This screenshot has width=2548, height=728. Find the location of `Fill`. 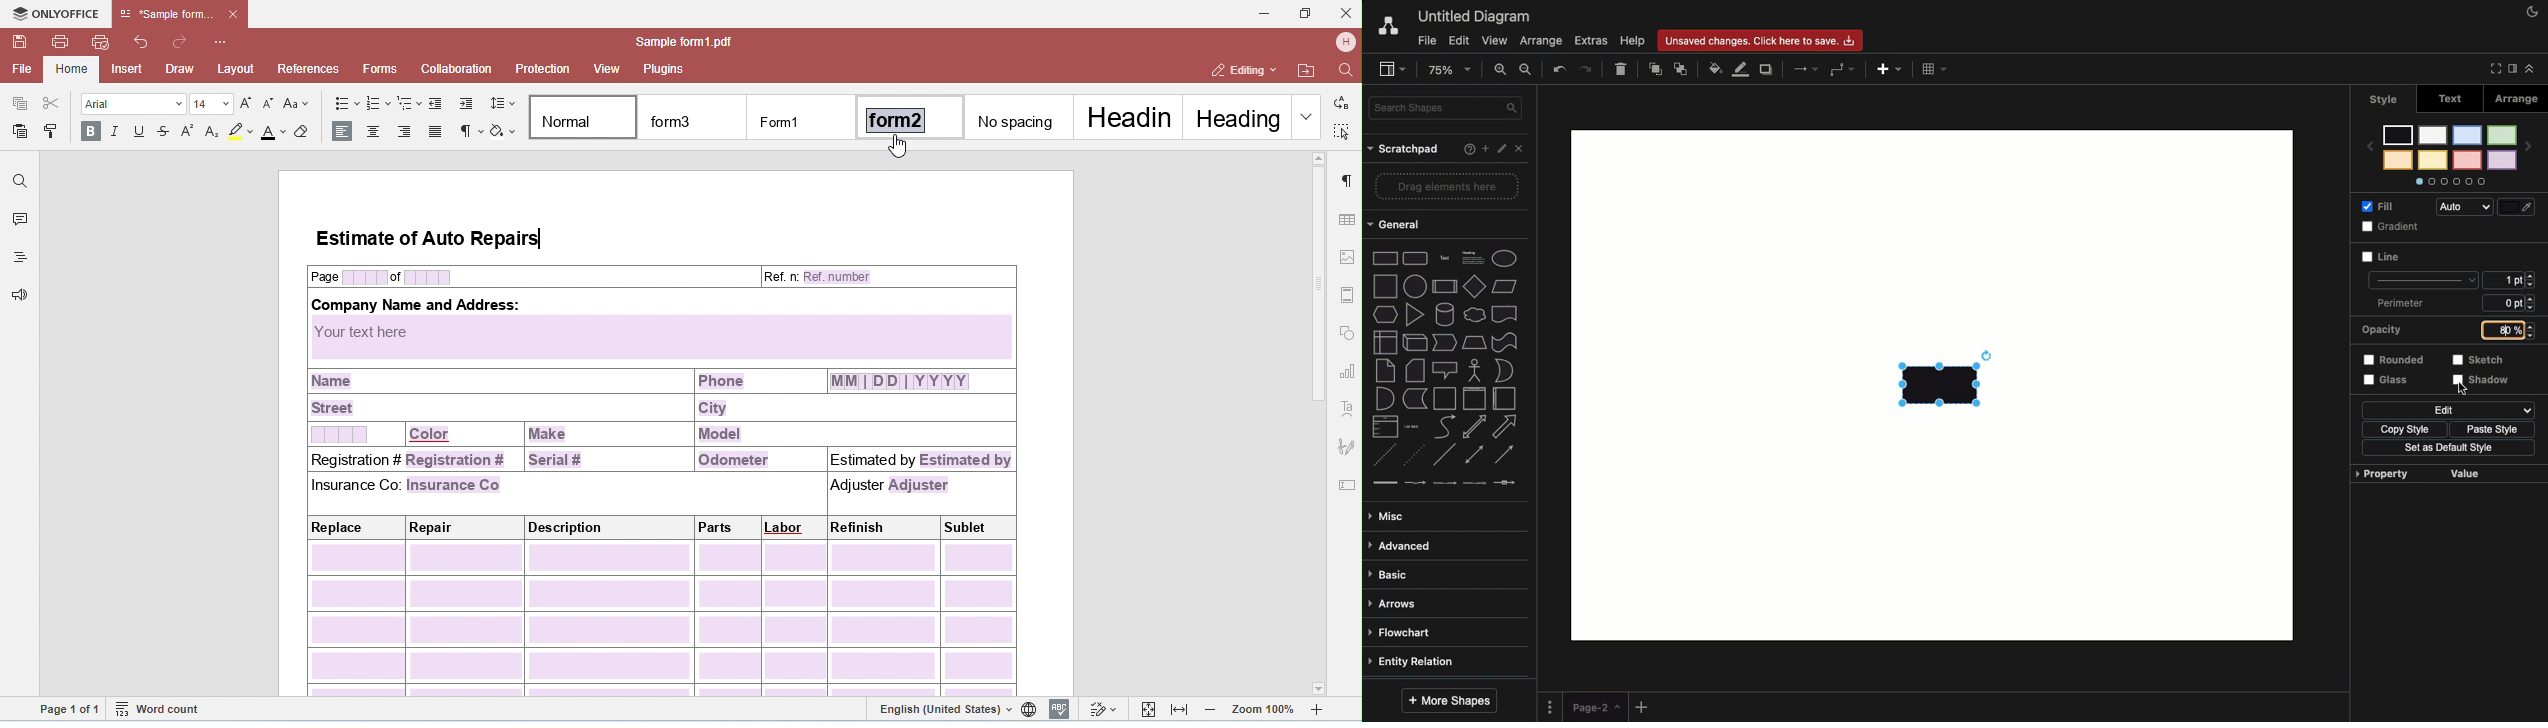

Fill is located at coordinates (2380, 206).